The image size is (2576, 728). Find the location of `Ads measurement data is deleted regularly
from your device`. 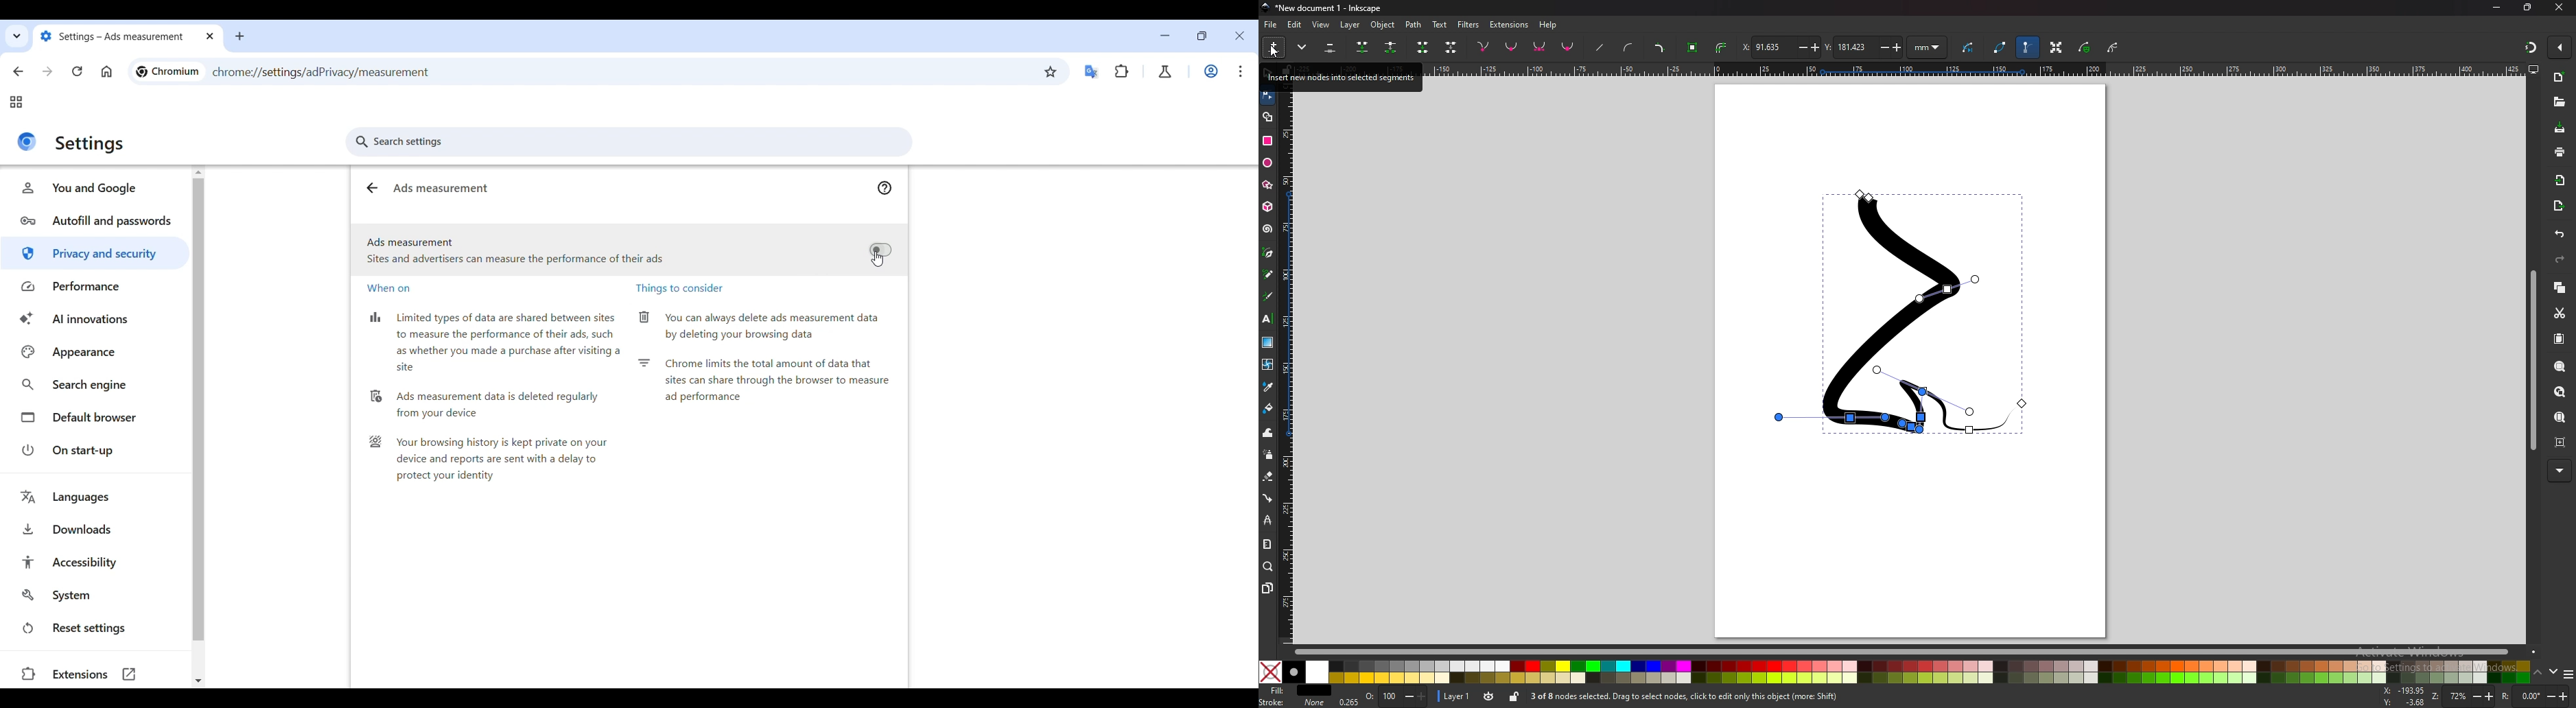

Ads measurement data is deleted regularly
from your device is located at coordinates (488, 404).